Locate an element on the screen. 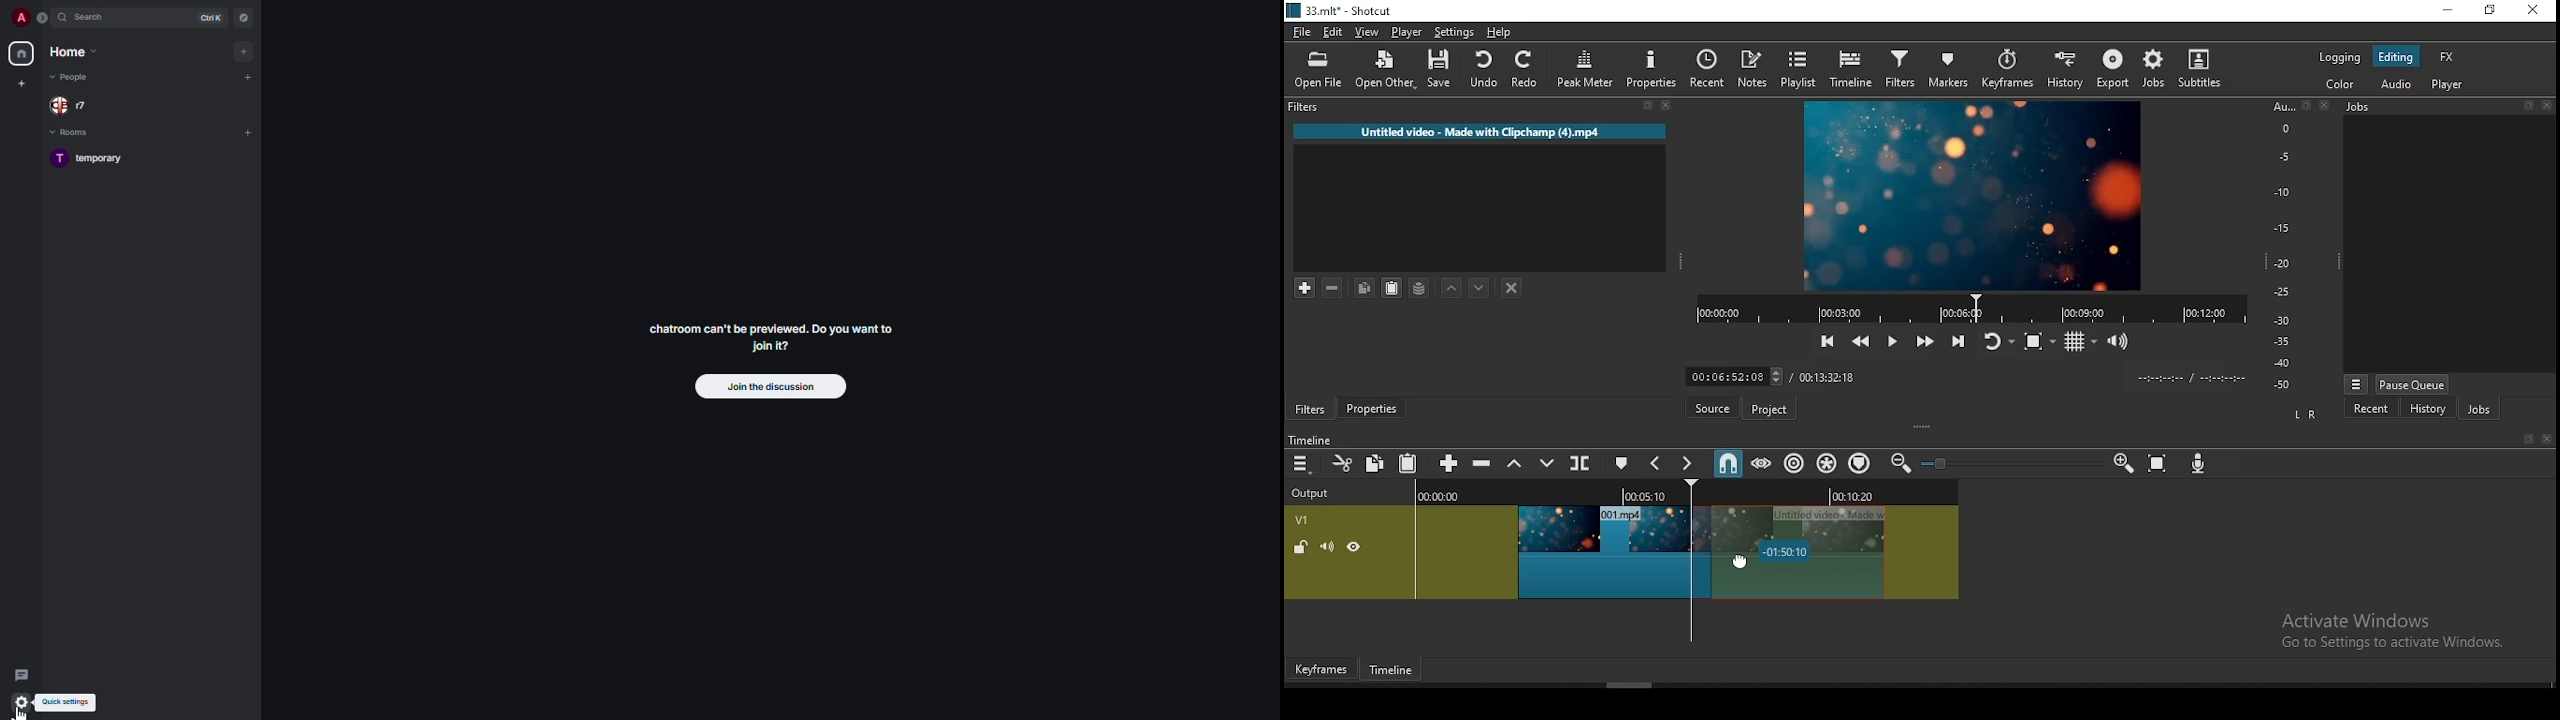 Image resolution: width=2576 pixels, height=728 pixels. (un)hide is located at coordinates (1356, 547).